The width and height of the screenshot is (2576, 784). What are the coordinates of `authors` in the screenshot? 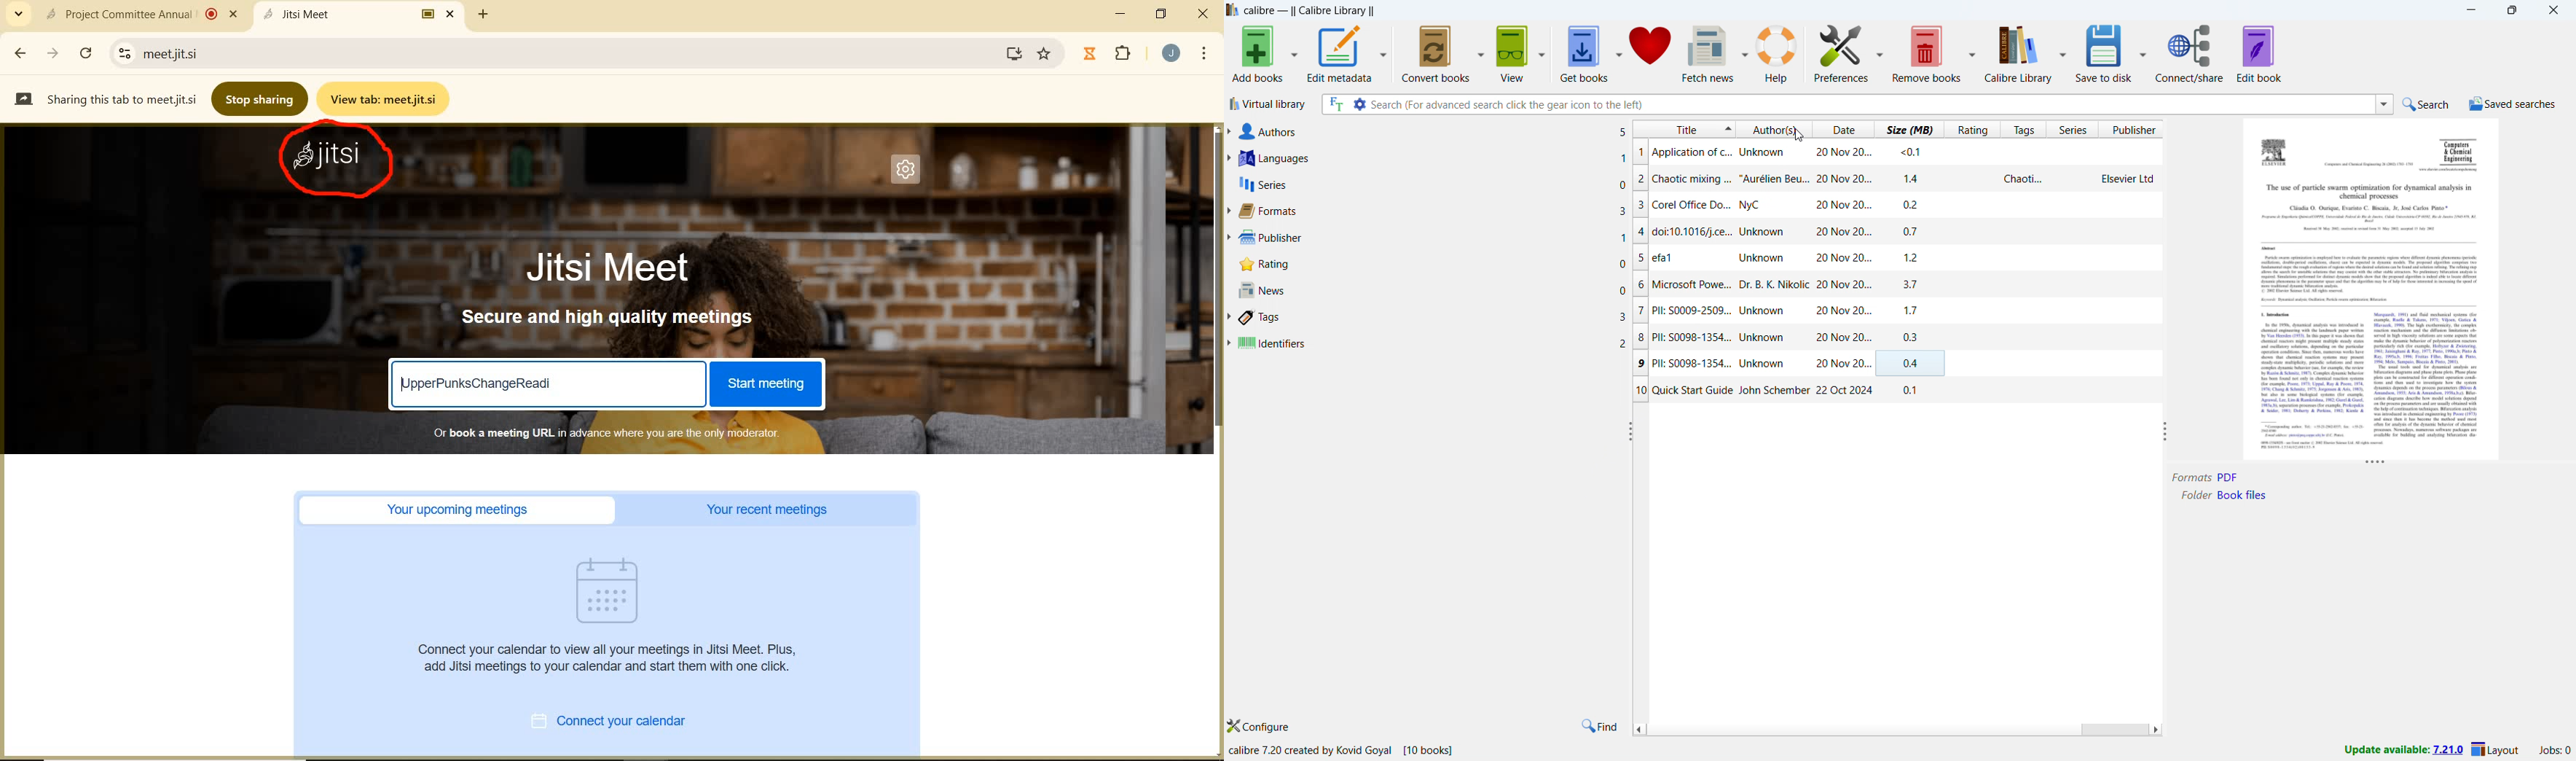 It's located at (1433, 131).